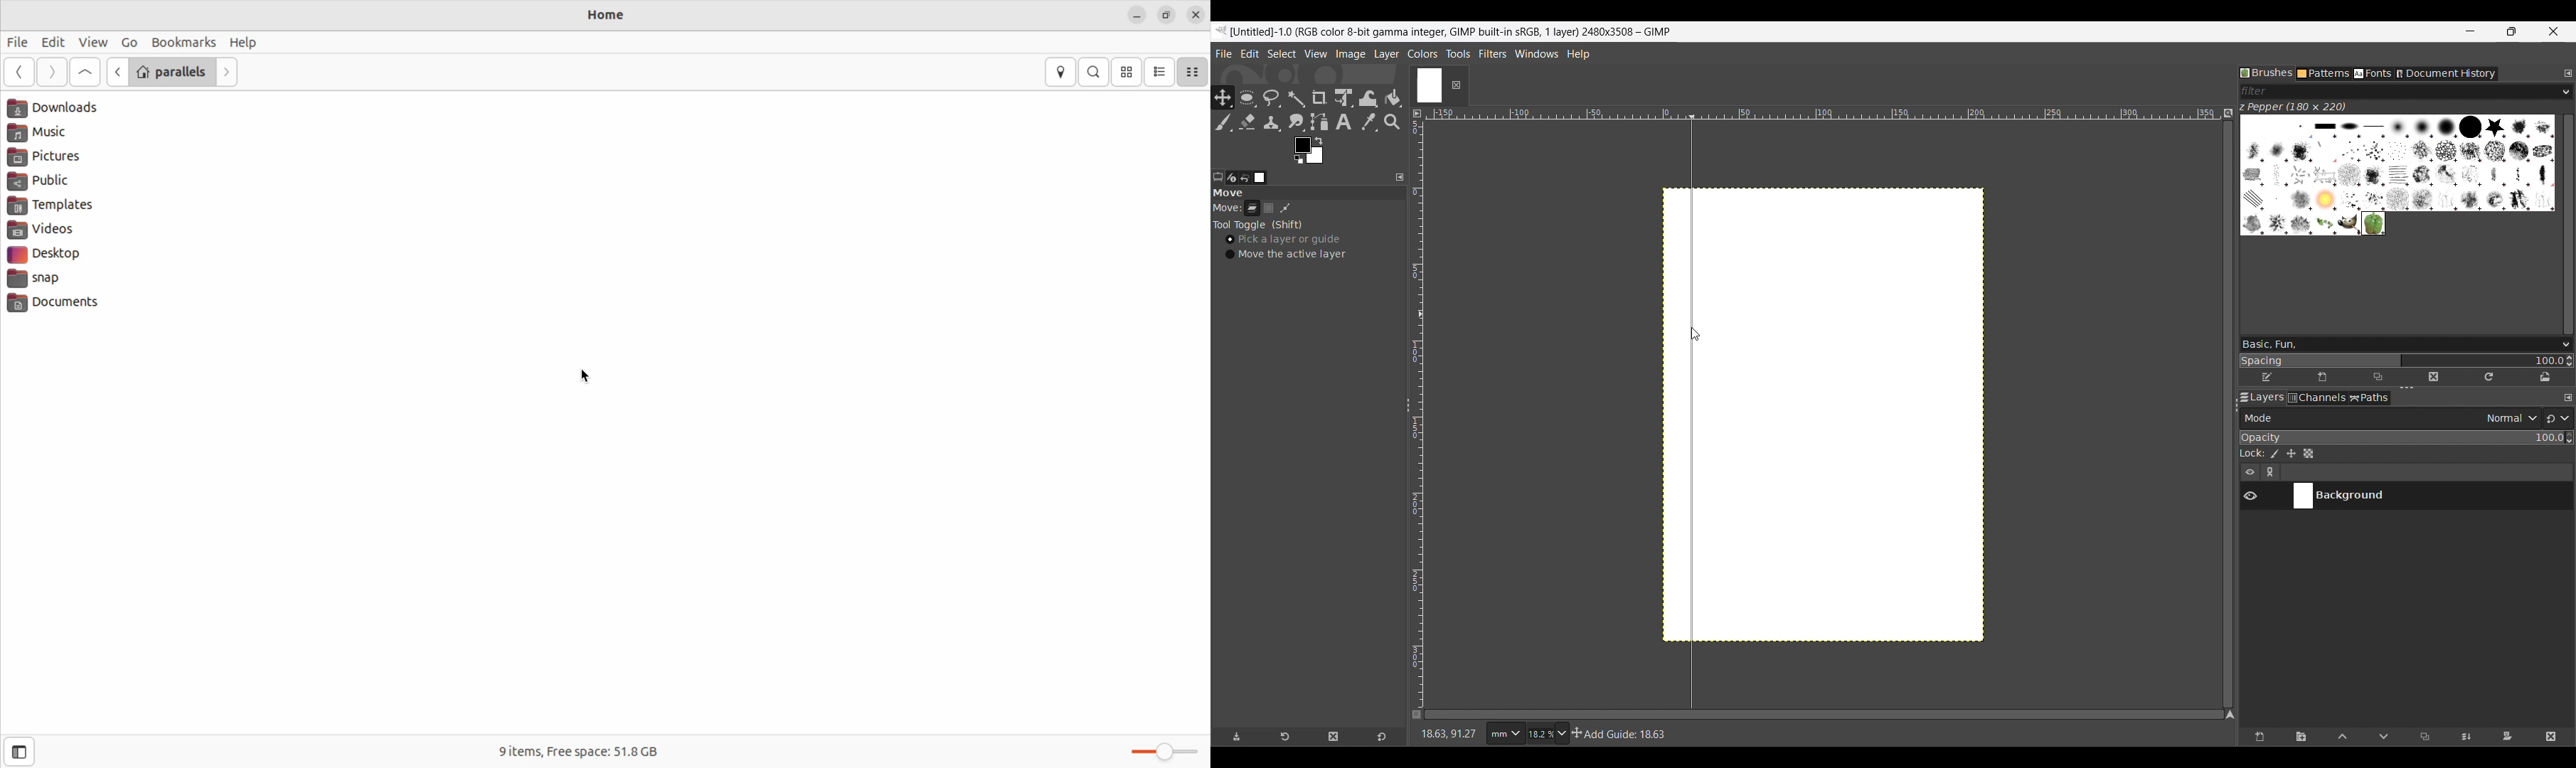  Describe the element at coordinates (1231, 178) in the screenshot. I see `Device status` at that location.